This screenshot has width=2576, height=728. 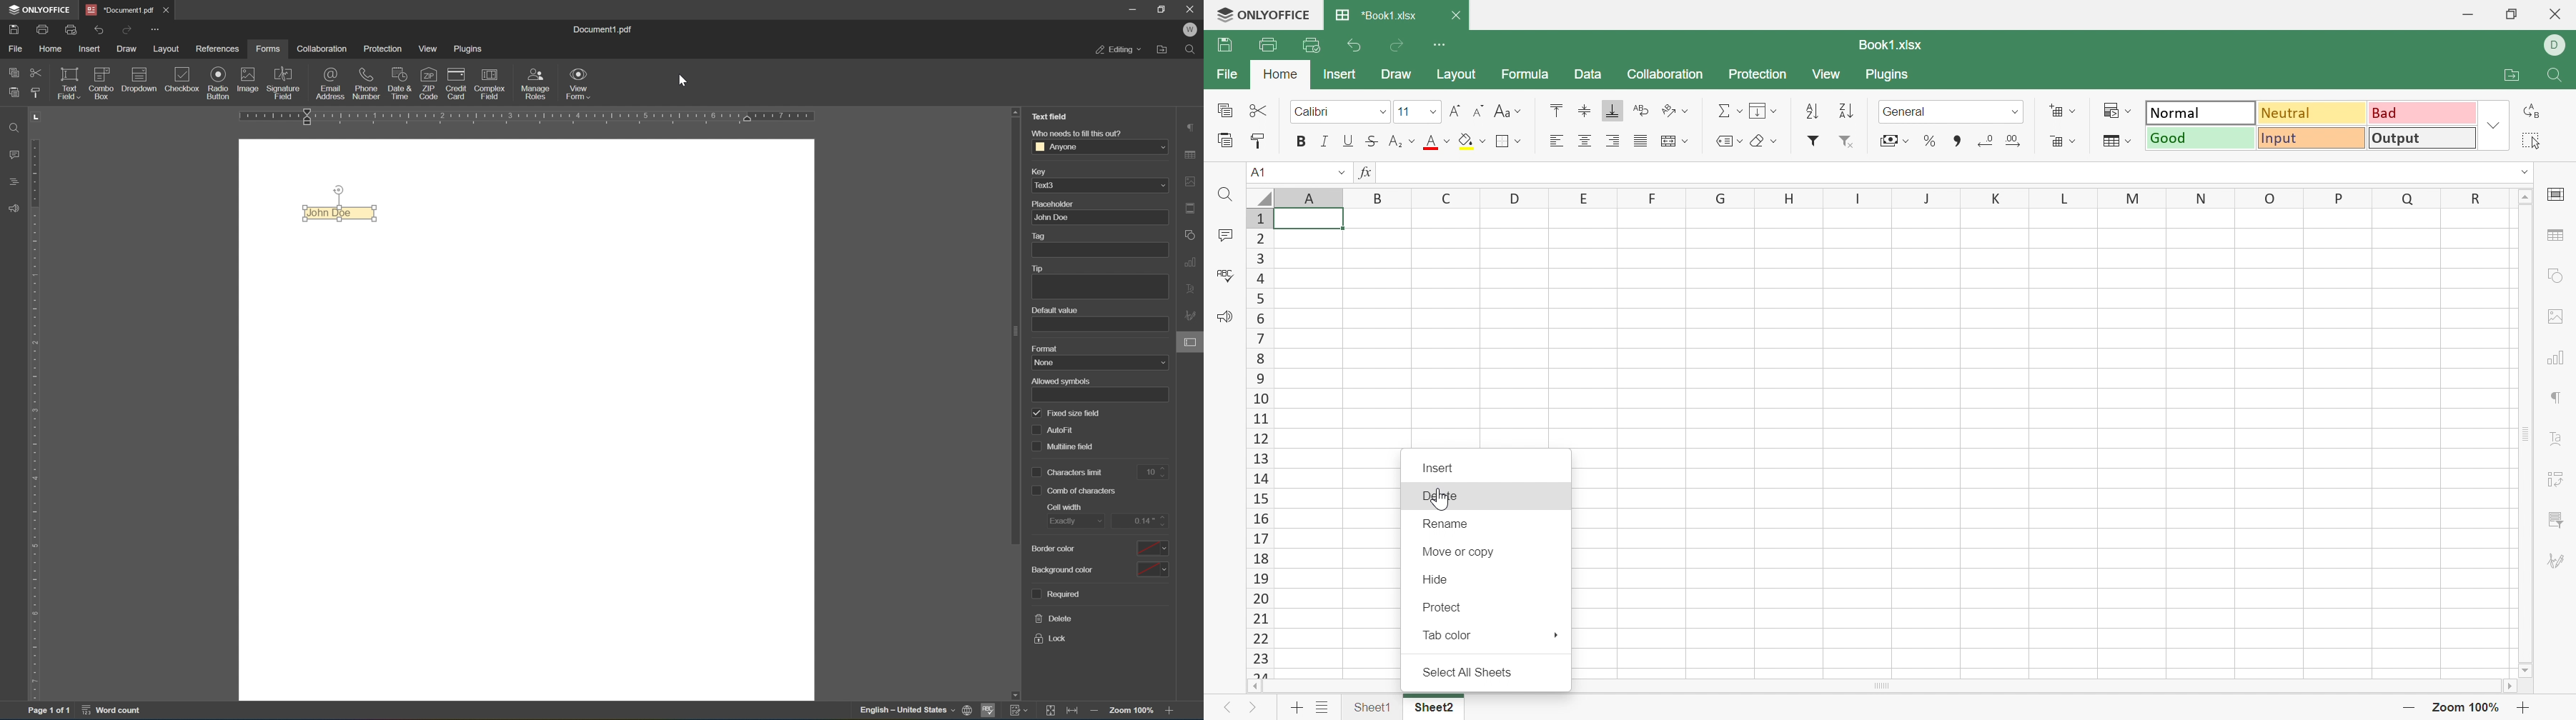 What do you see at coordinates (1163, 9) in the screenshot?
I see `restore down` at bounding box center [1163, 9].